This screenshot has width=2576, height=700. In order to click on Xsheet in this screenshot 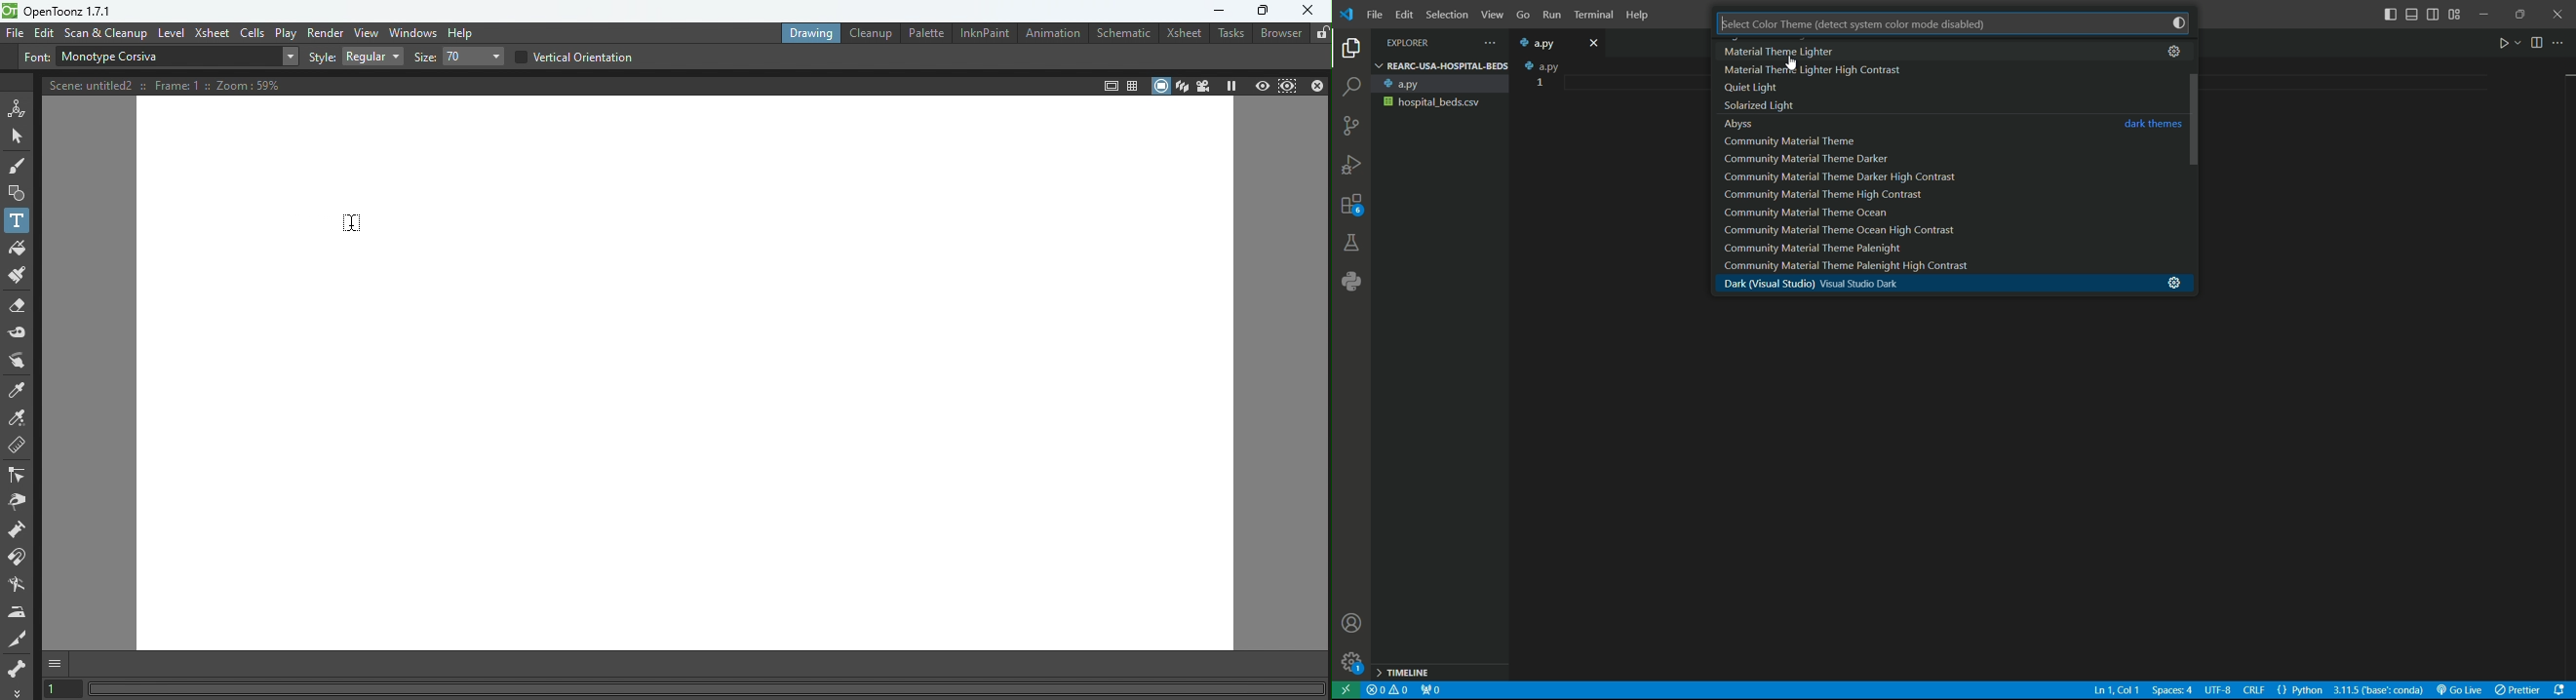, I will do `click(215, 33)`.